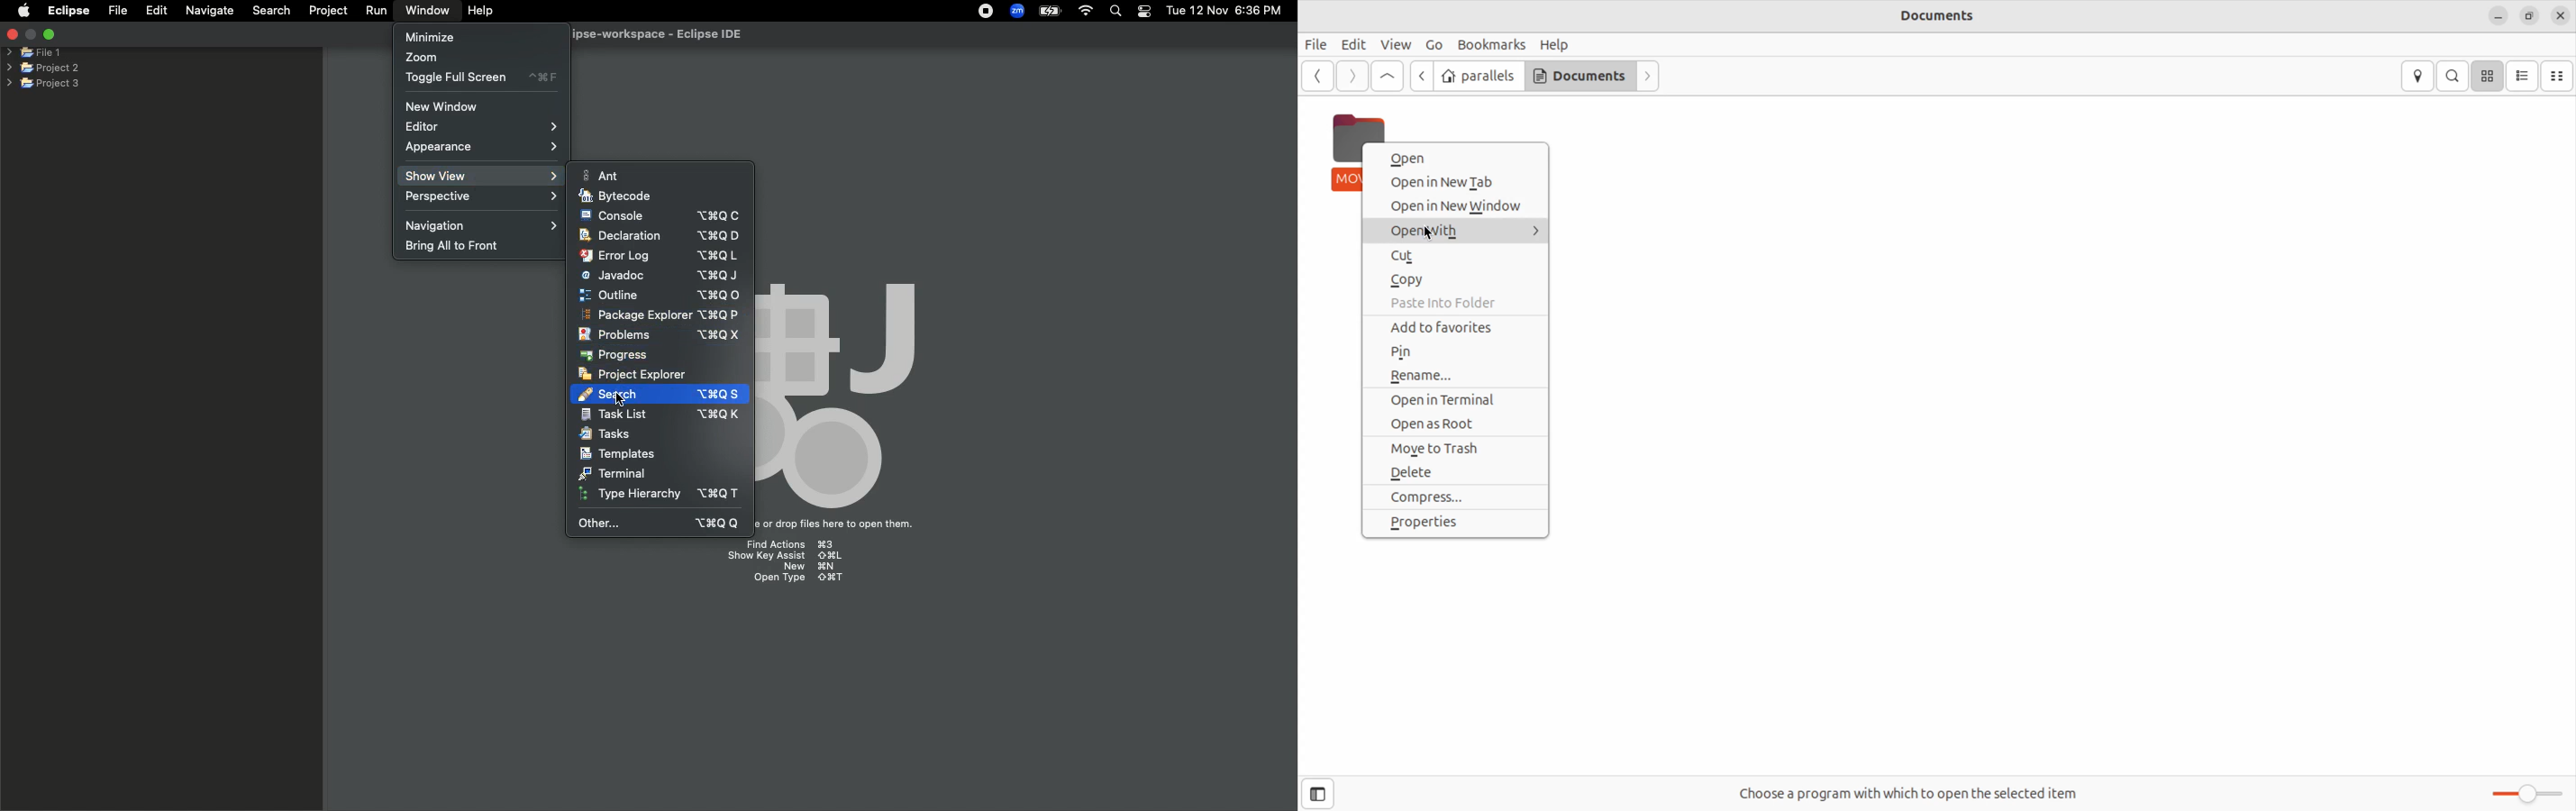 Image resolution: width=2576 pixels, height=812 pixels. What do you see at coordinates (2523, 76) in the screenshot?
I see `list view` at bounding box center [2523, 76].